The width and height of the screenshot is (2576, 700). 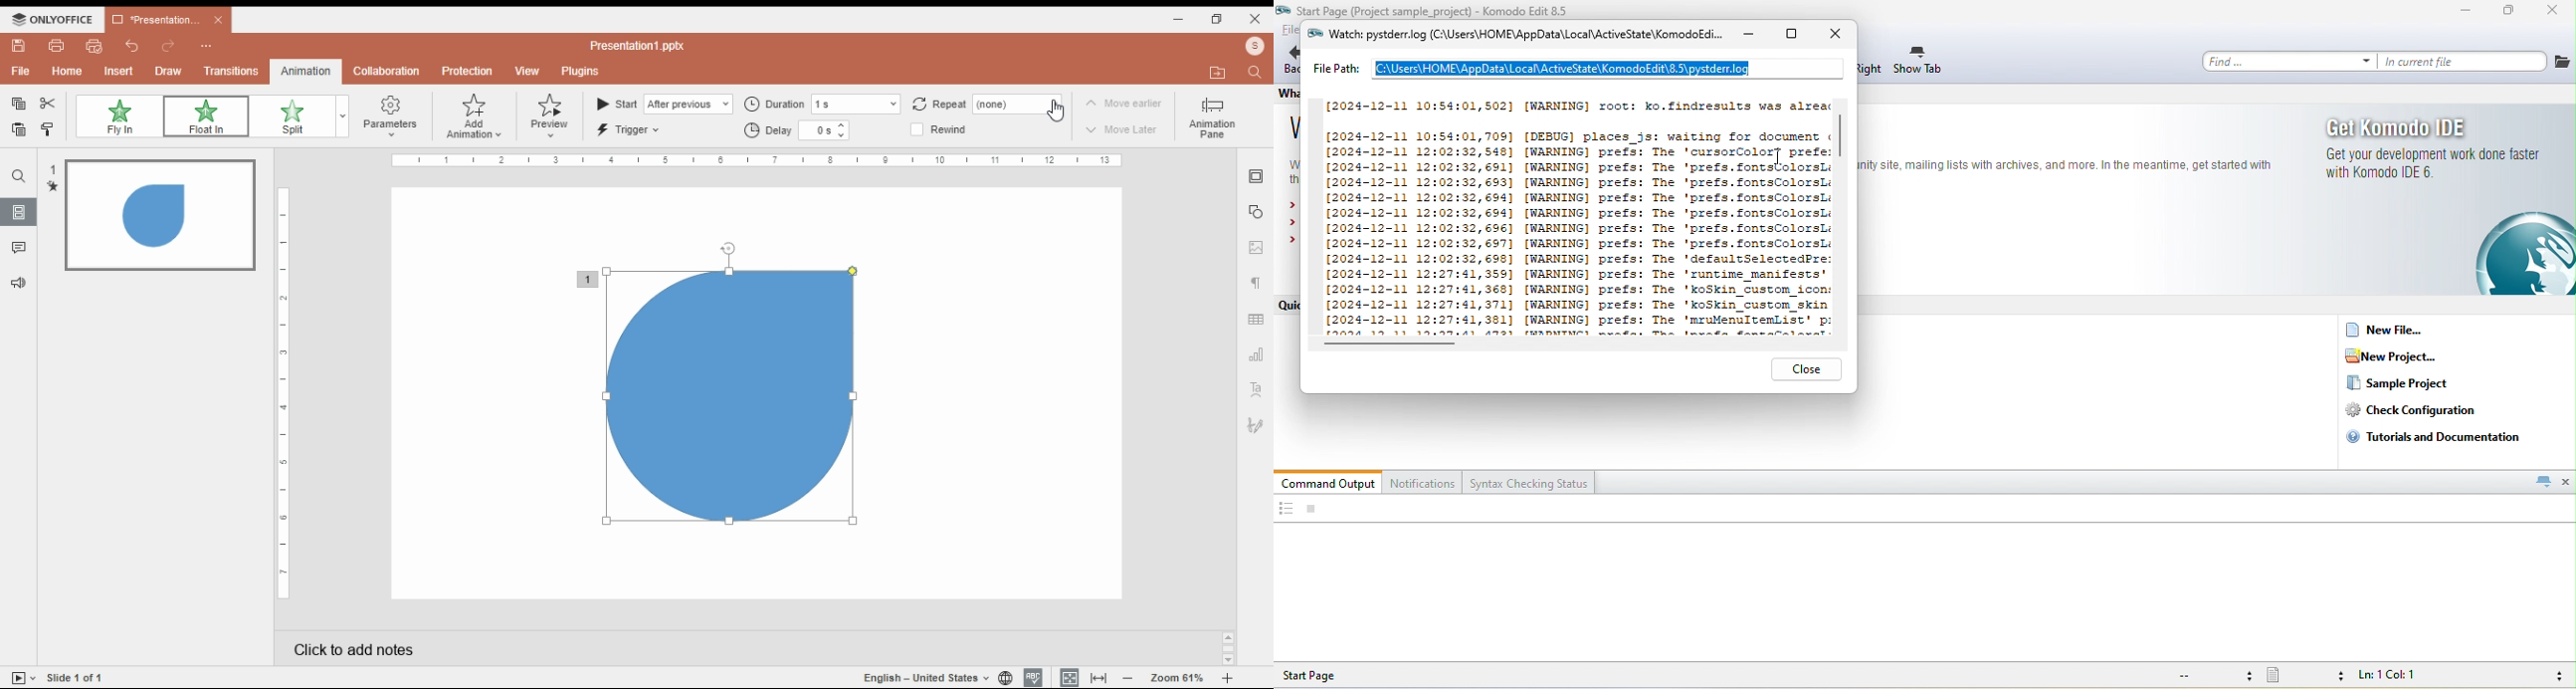 I want to click on paste, so click(x=20, y=128).